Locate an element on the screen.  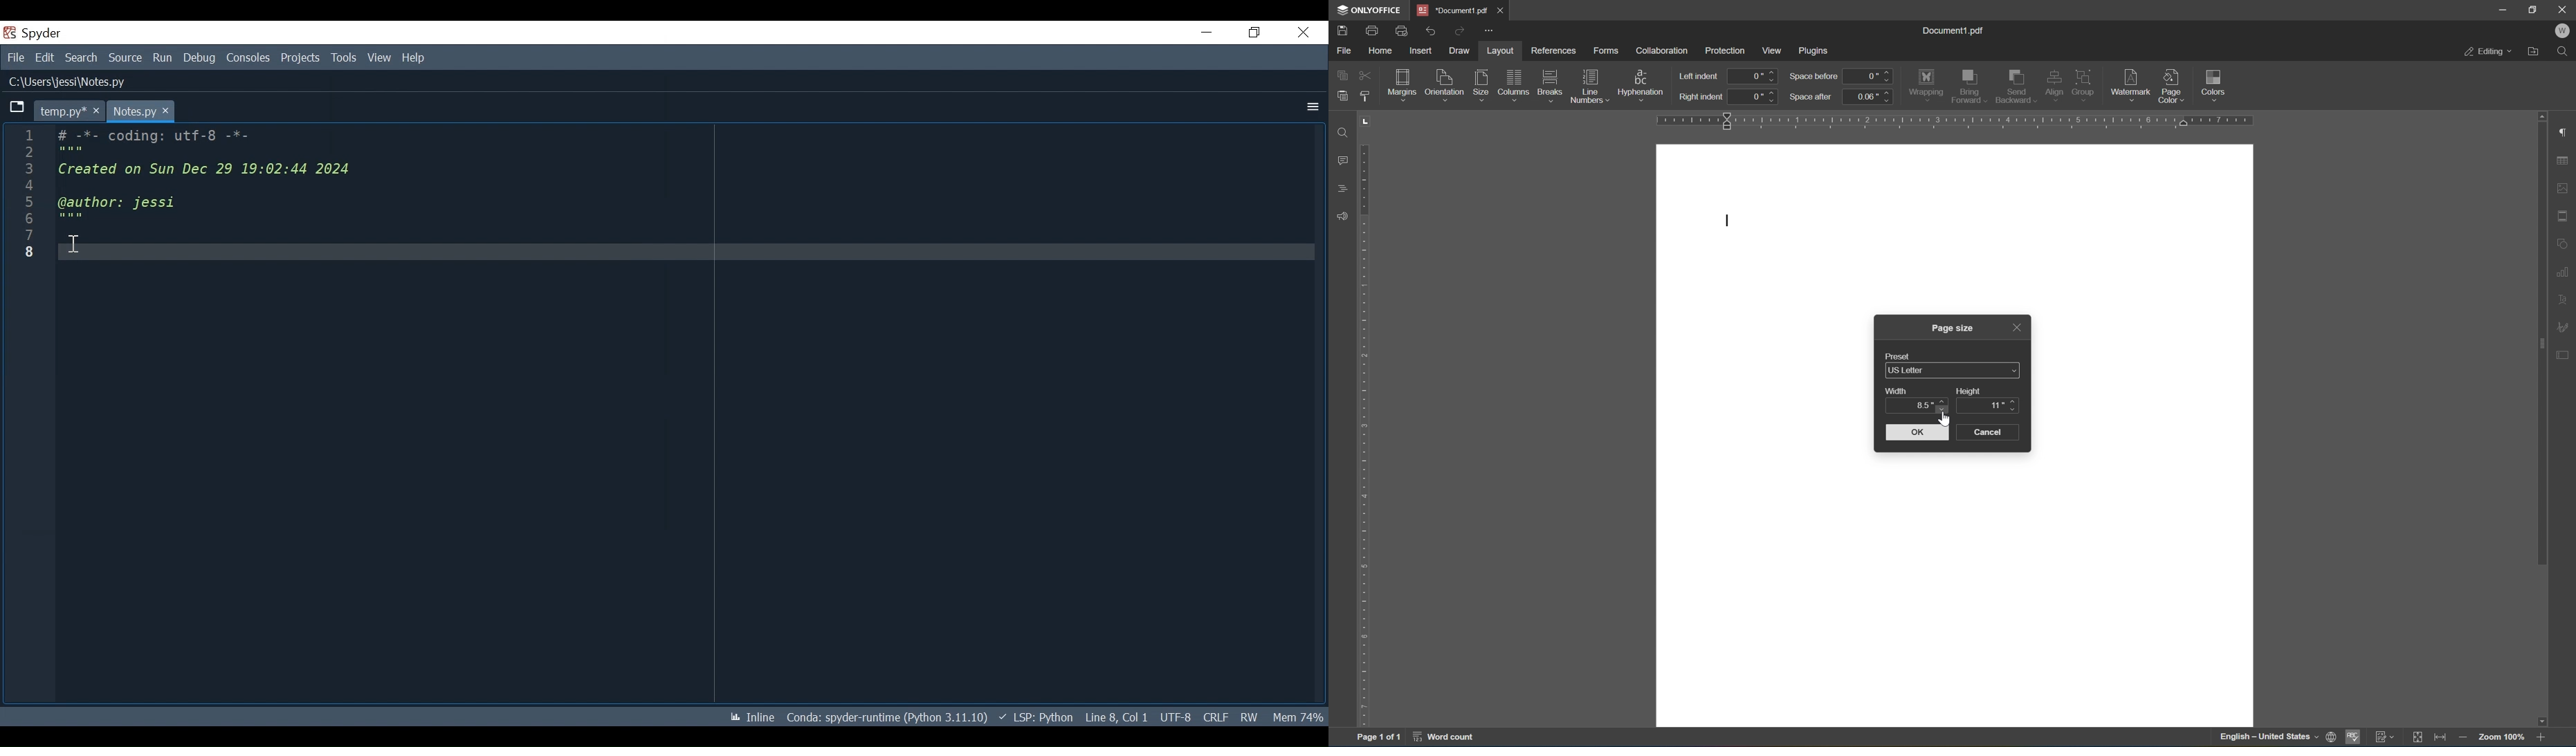
Browse Tabs is located at coordinates (17, 108).